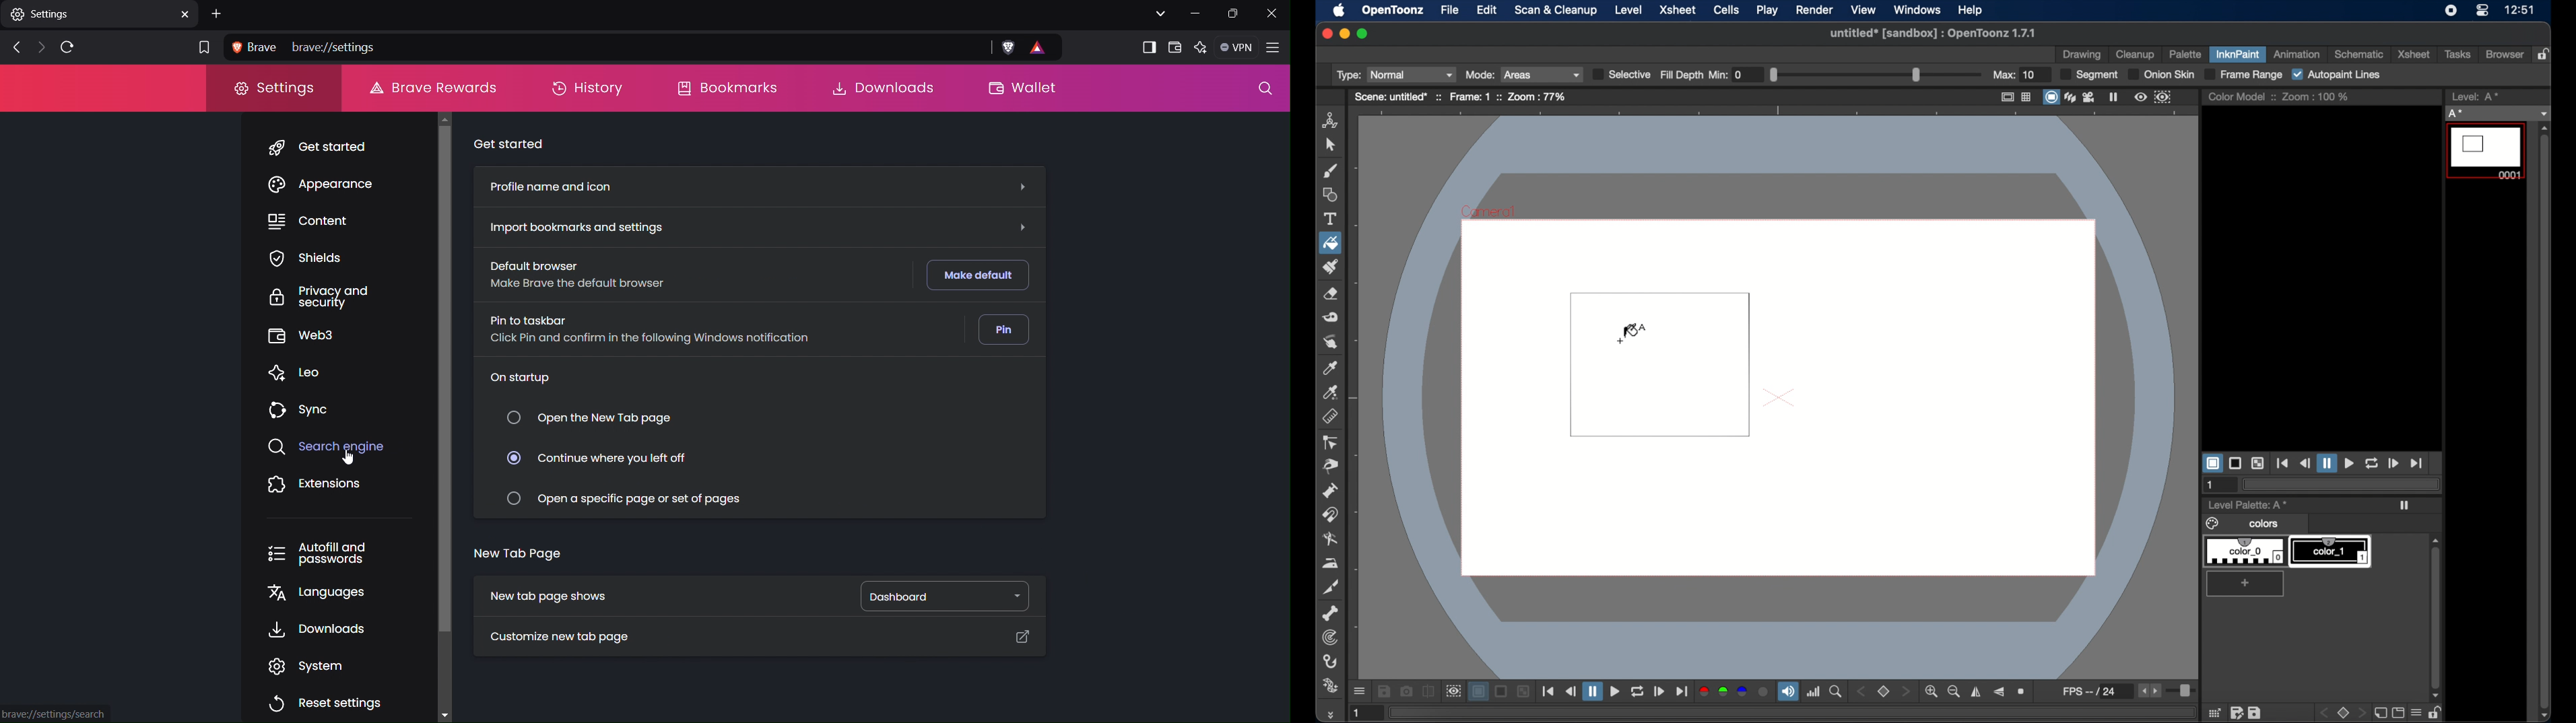 The image size is (2576, 728). I want to click on slider, so click(2183, 692).